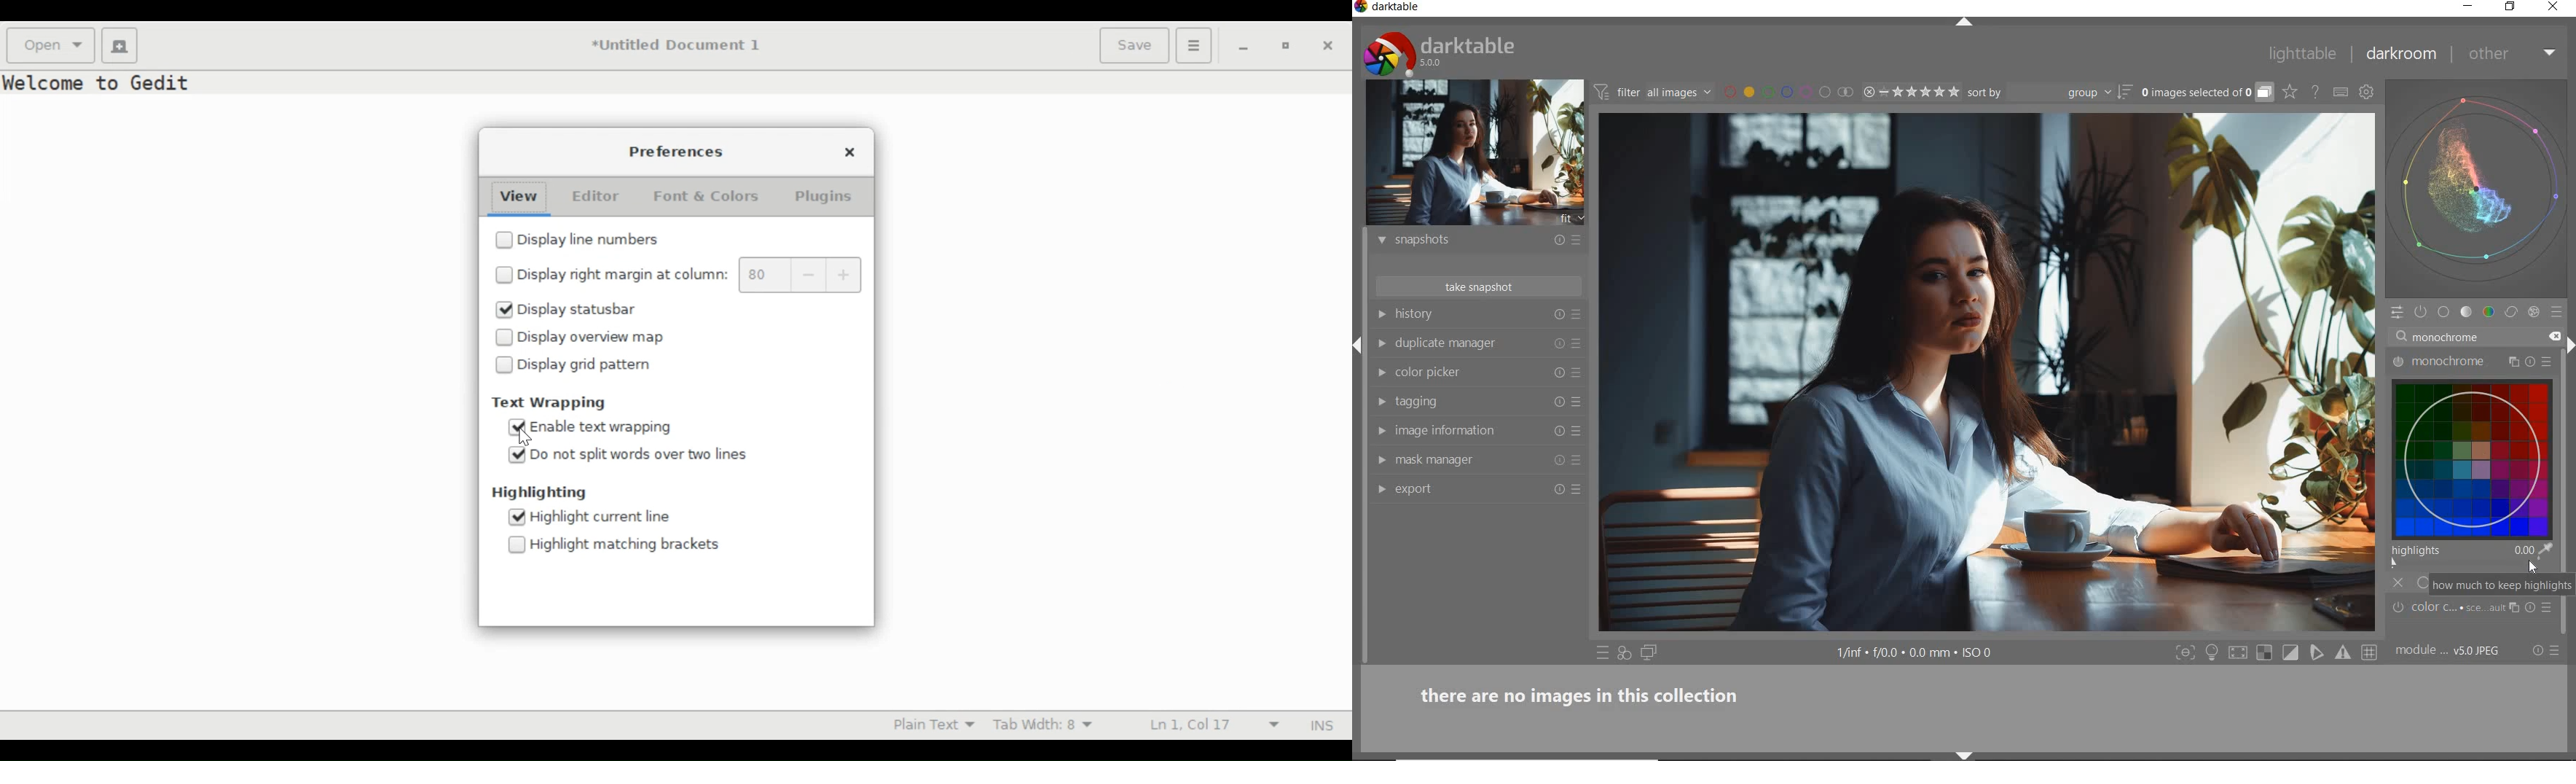 This screenshot has width=2576, height=784. What do you see at coordinates (51, 44) in the screenshot?
I see `Open` at bounding box center [51, 44].